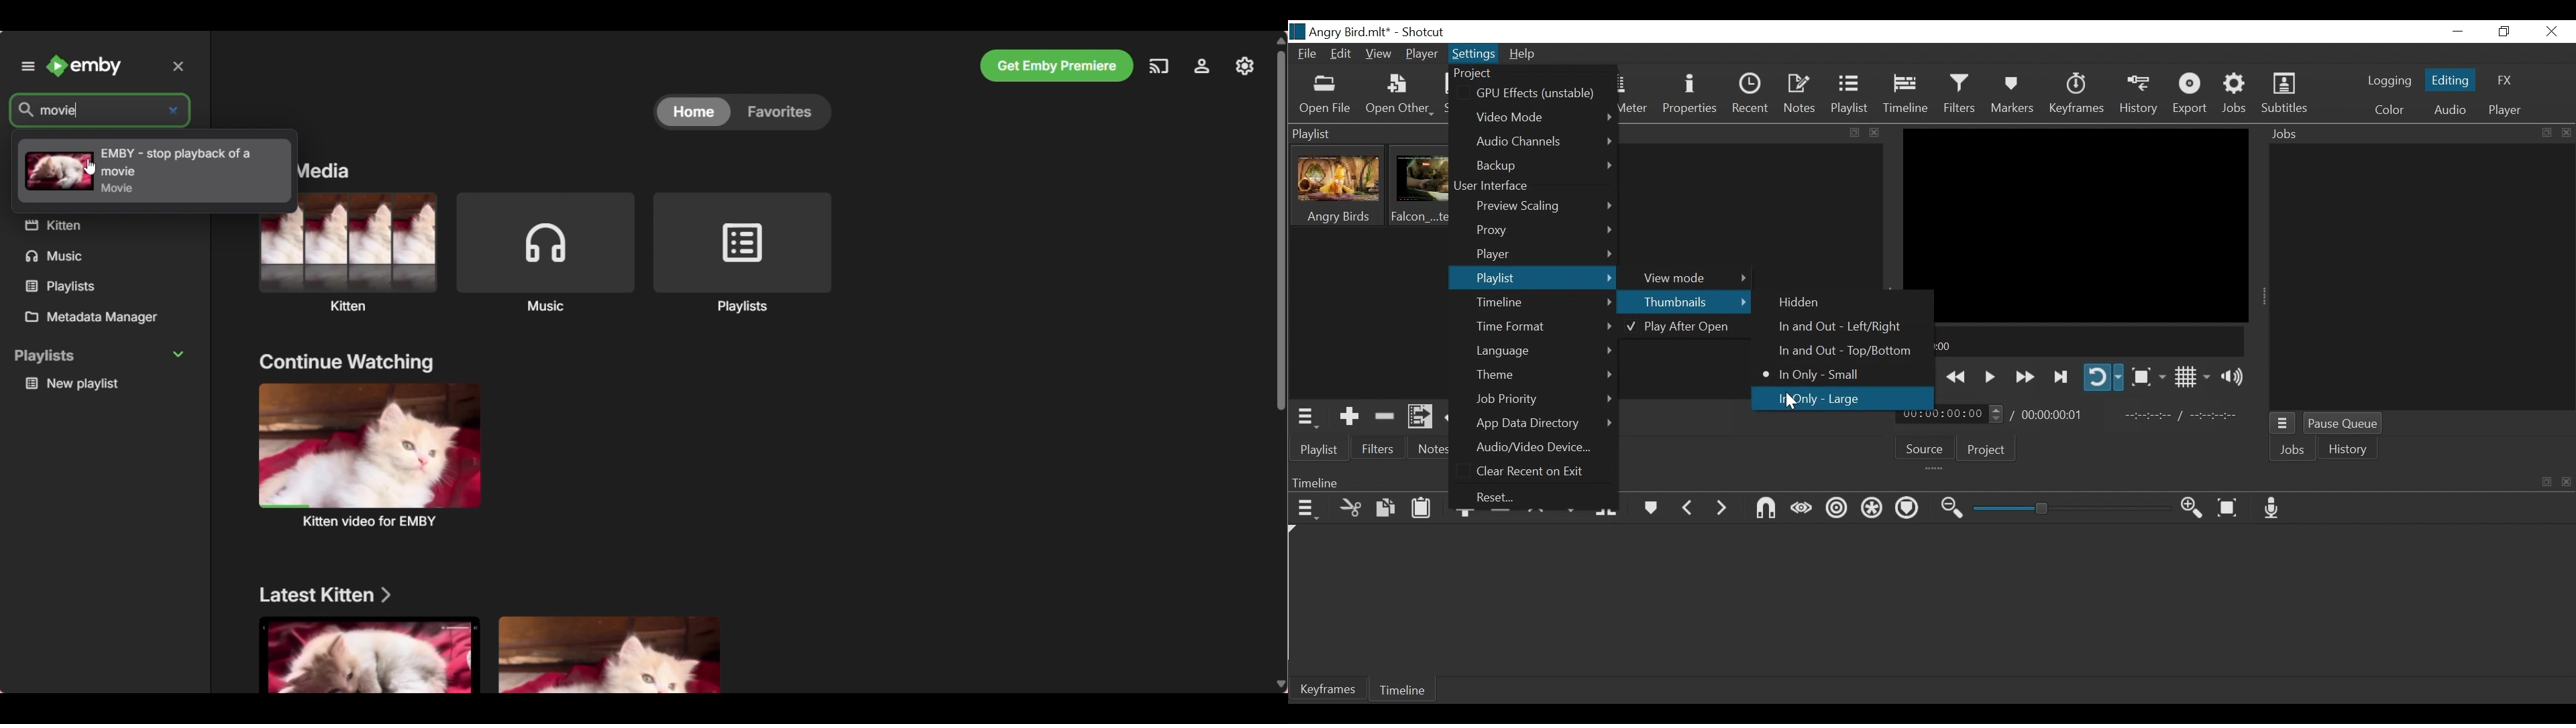  Describe the element at coordinates (2231, 377) in the screenshot. I see `Show volume control` at that location.